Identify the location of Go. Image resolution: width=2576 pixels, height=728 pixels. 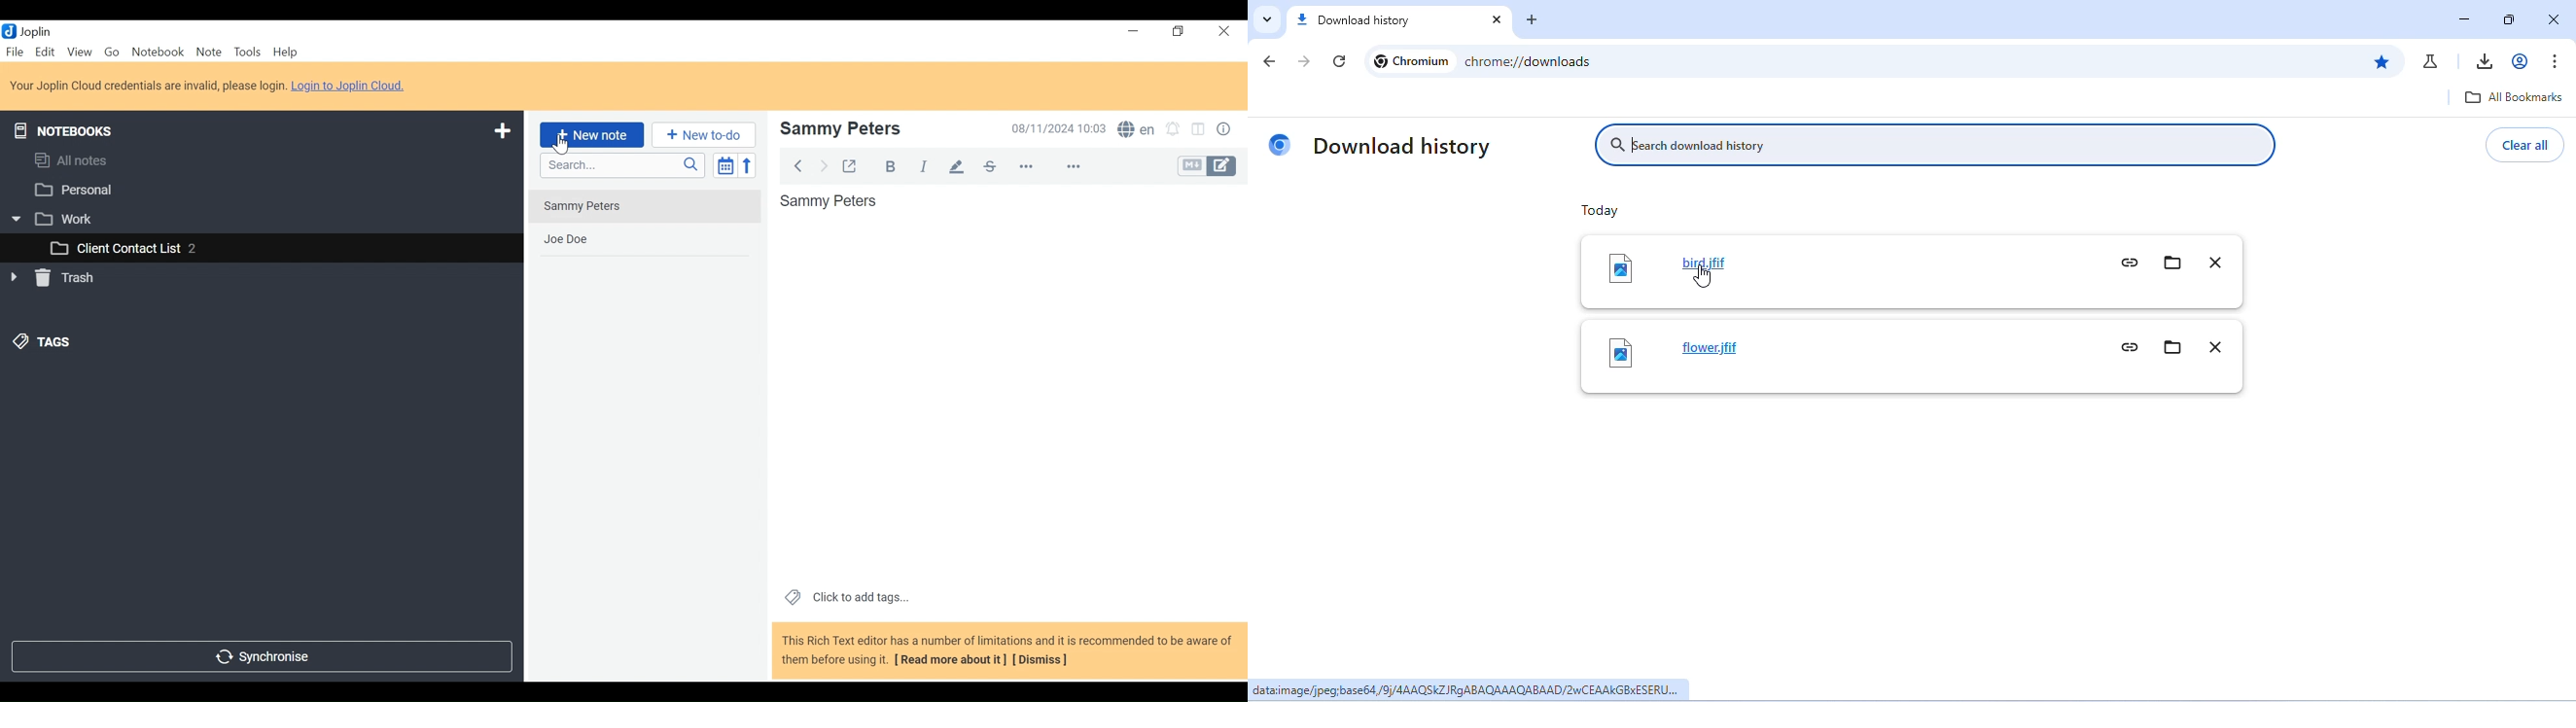
(111, 53).